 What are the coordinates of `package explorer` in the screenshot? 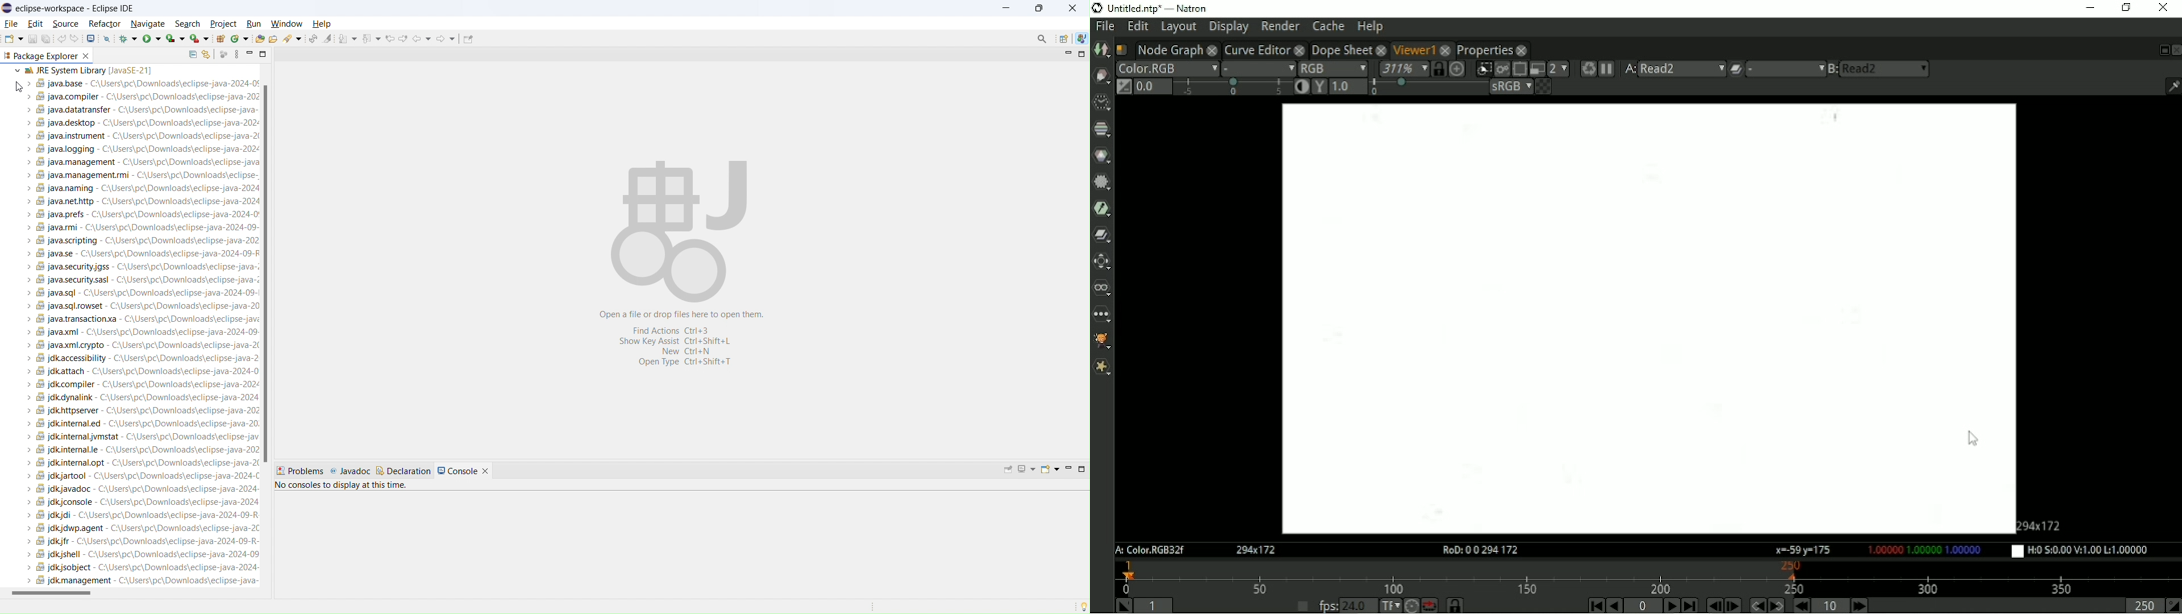 It's located at (41, 56).